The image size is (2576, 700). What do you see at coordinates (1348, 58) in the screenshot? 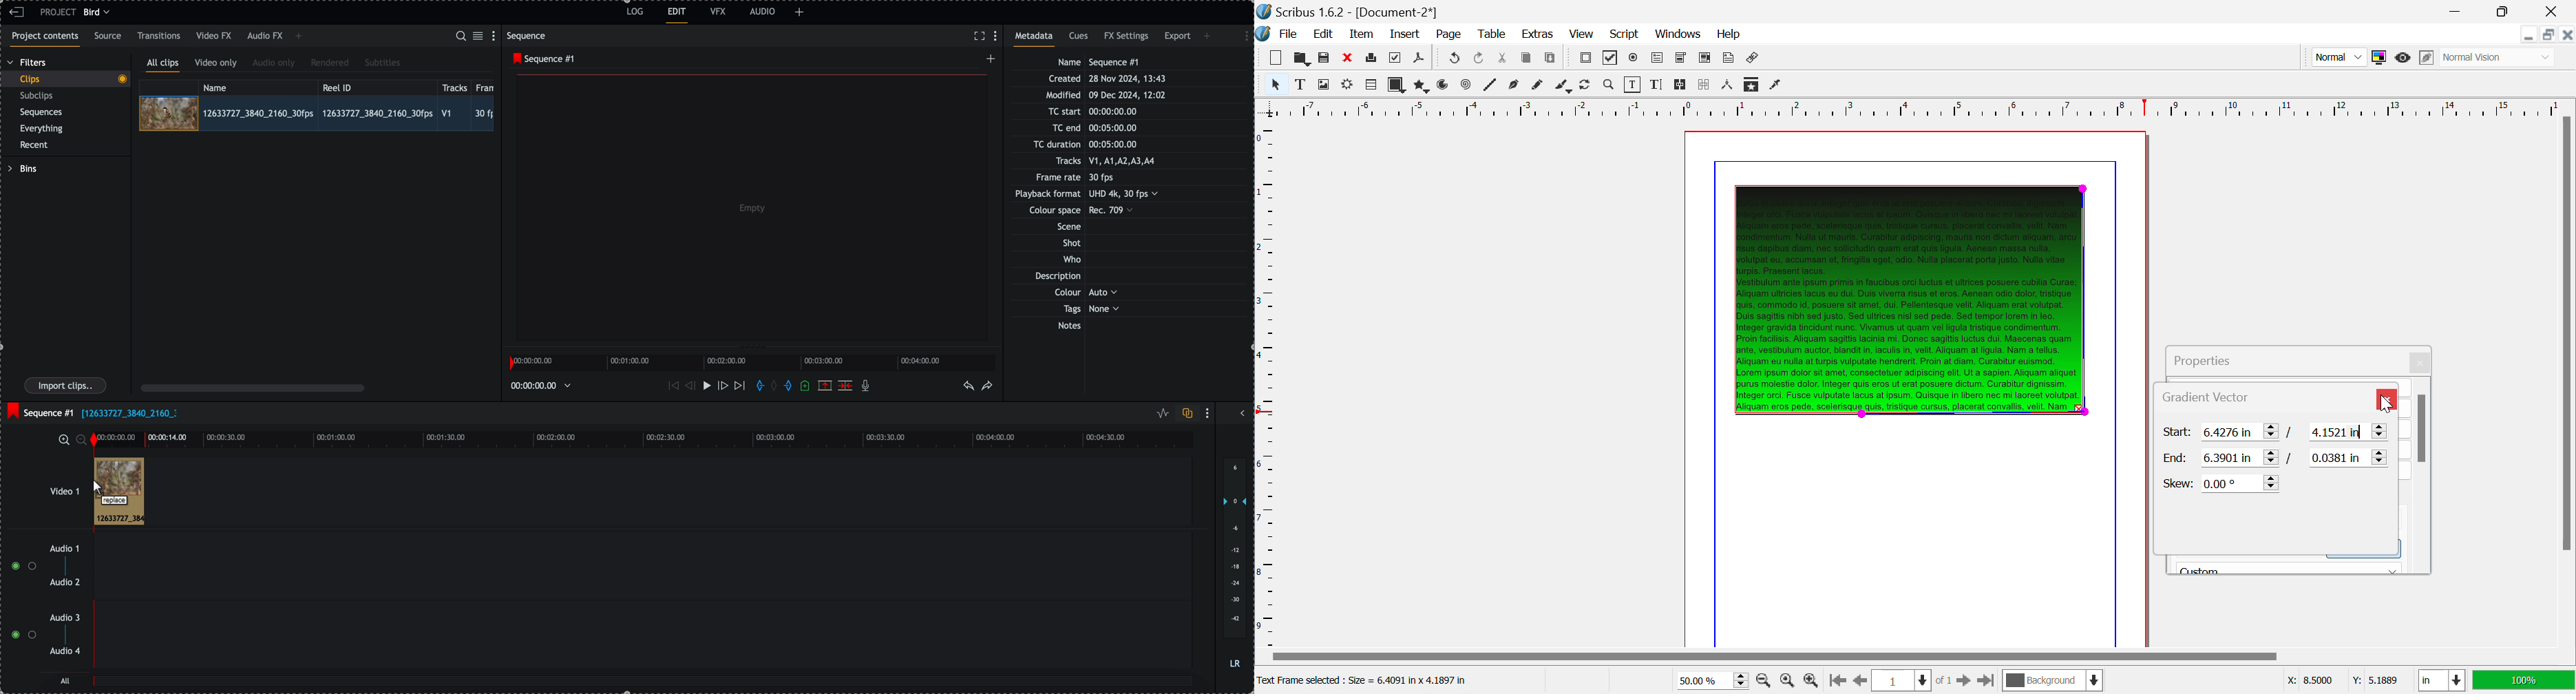
I see `Discard` at bounding box center [1348, 58].